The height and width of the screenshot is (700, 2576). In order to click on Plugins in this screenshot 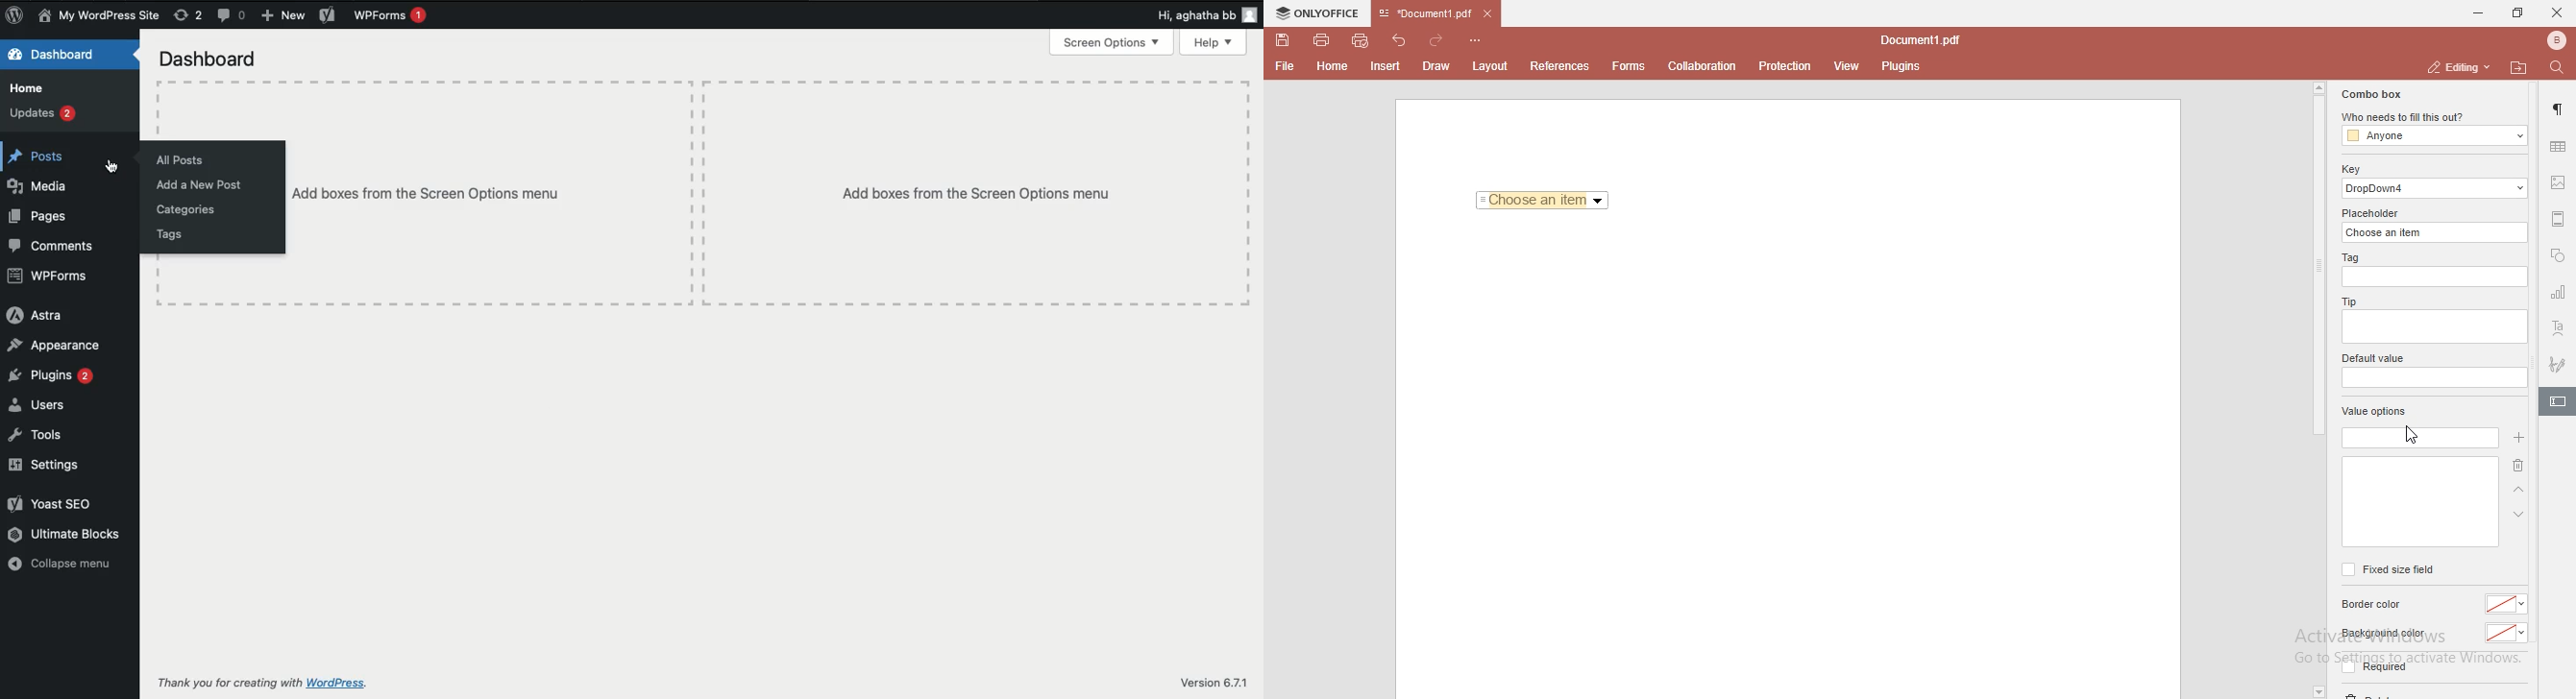, I will do `click(49, 376)`.